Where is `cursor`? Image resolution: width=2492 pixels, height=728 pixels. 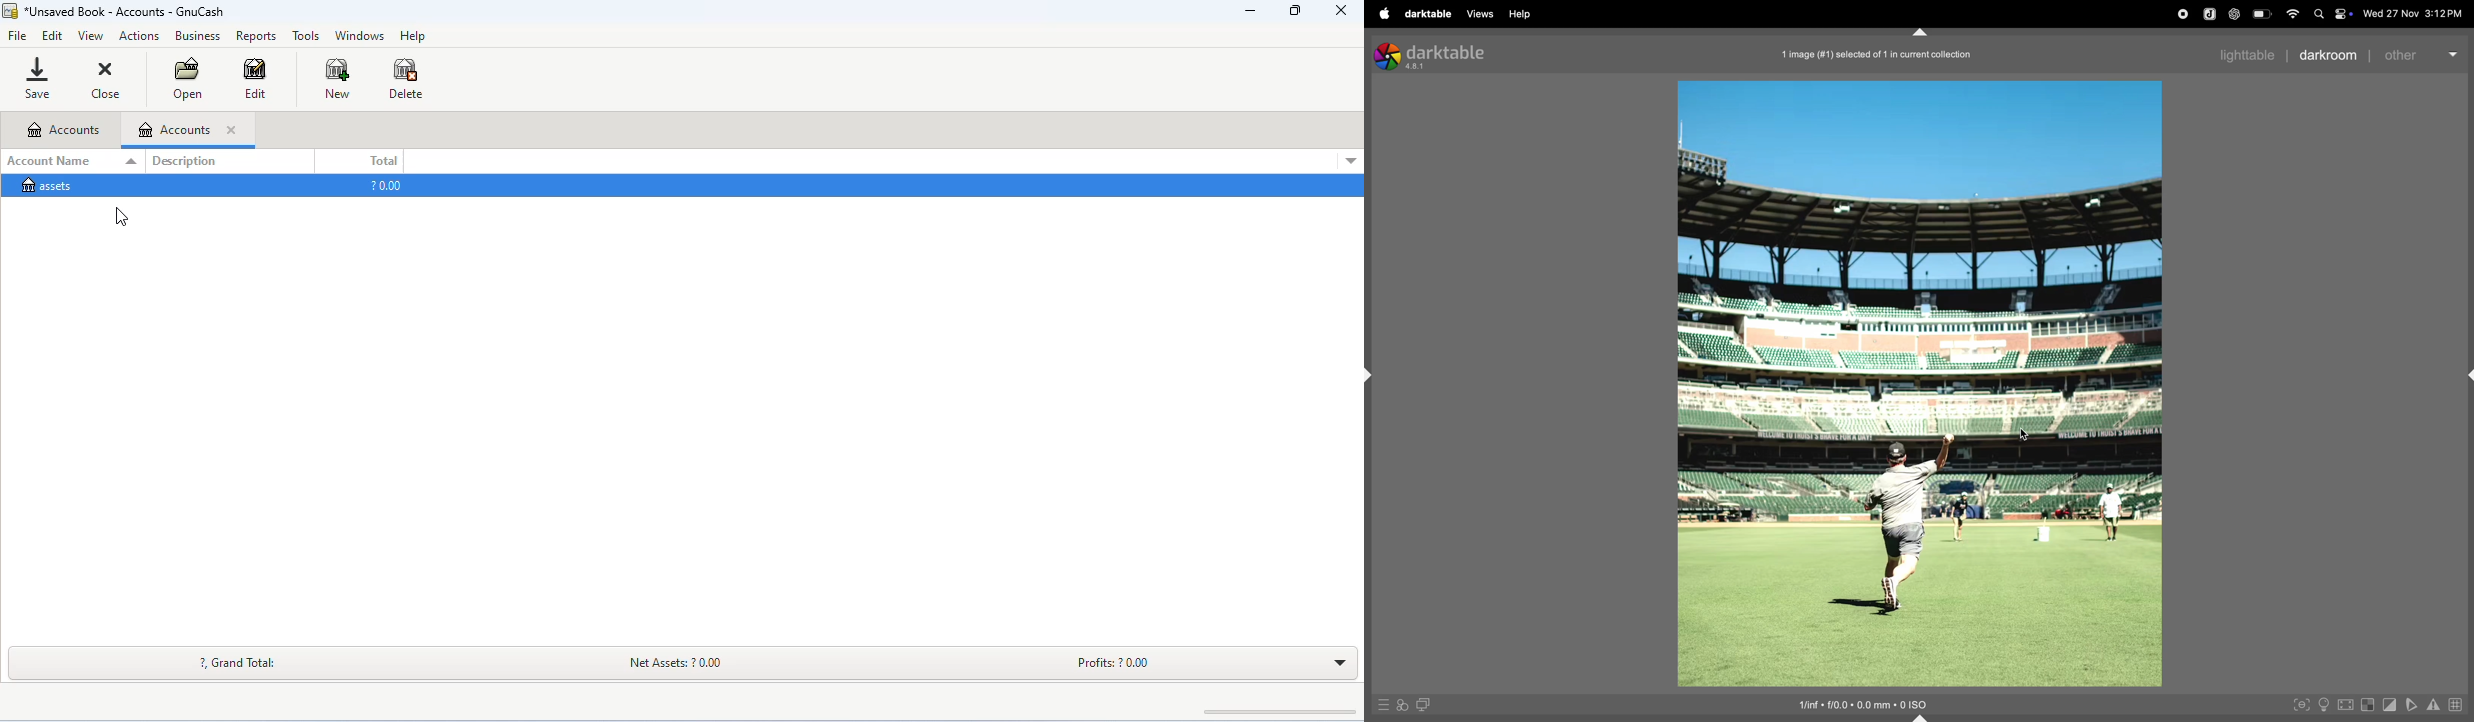 cursor is located at coordinates (2021, 432).